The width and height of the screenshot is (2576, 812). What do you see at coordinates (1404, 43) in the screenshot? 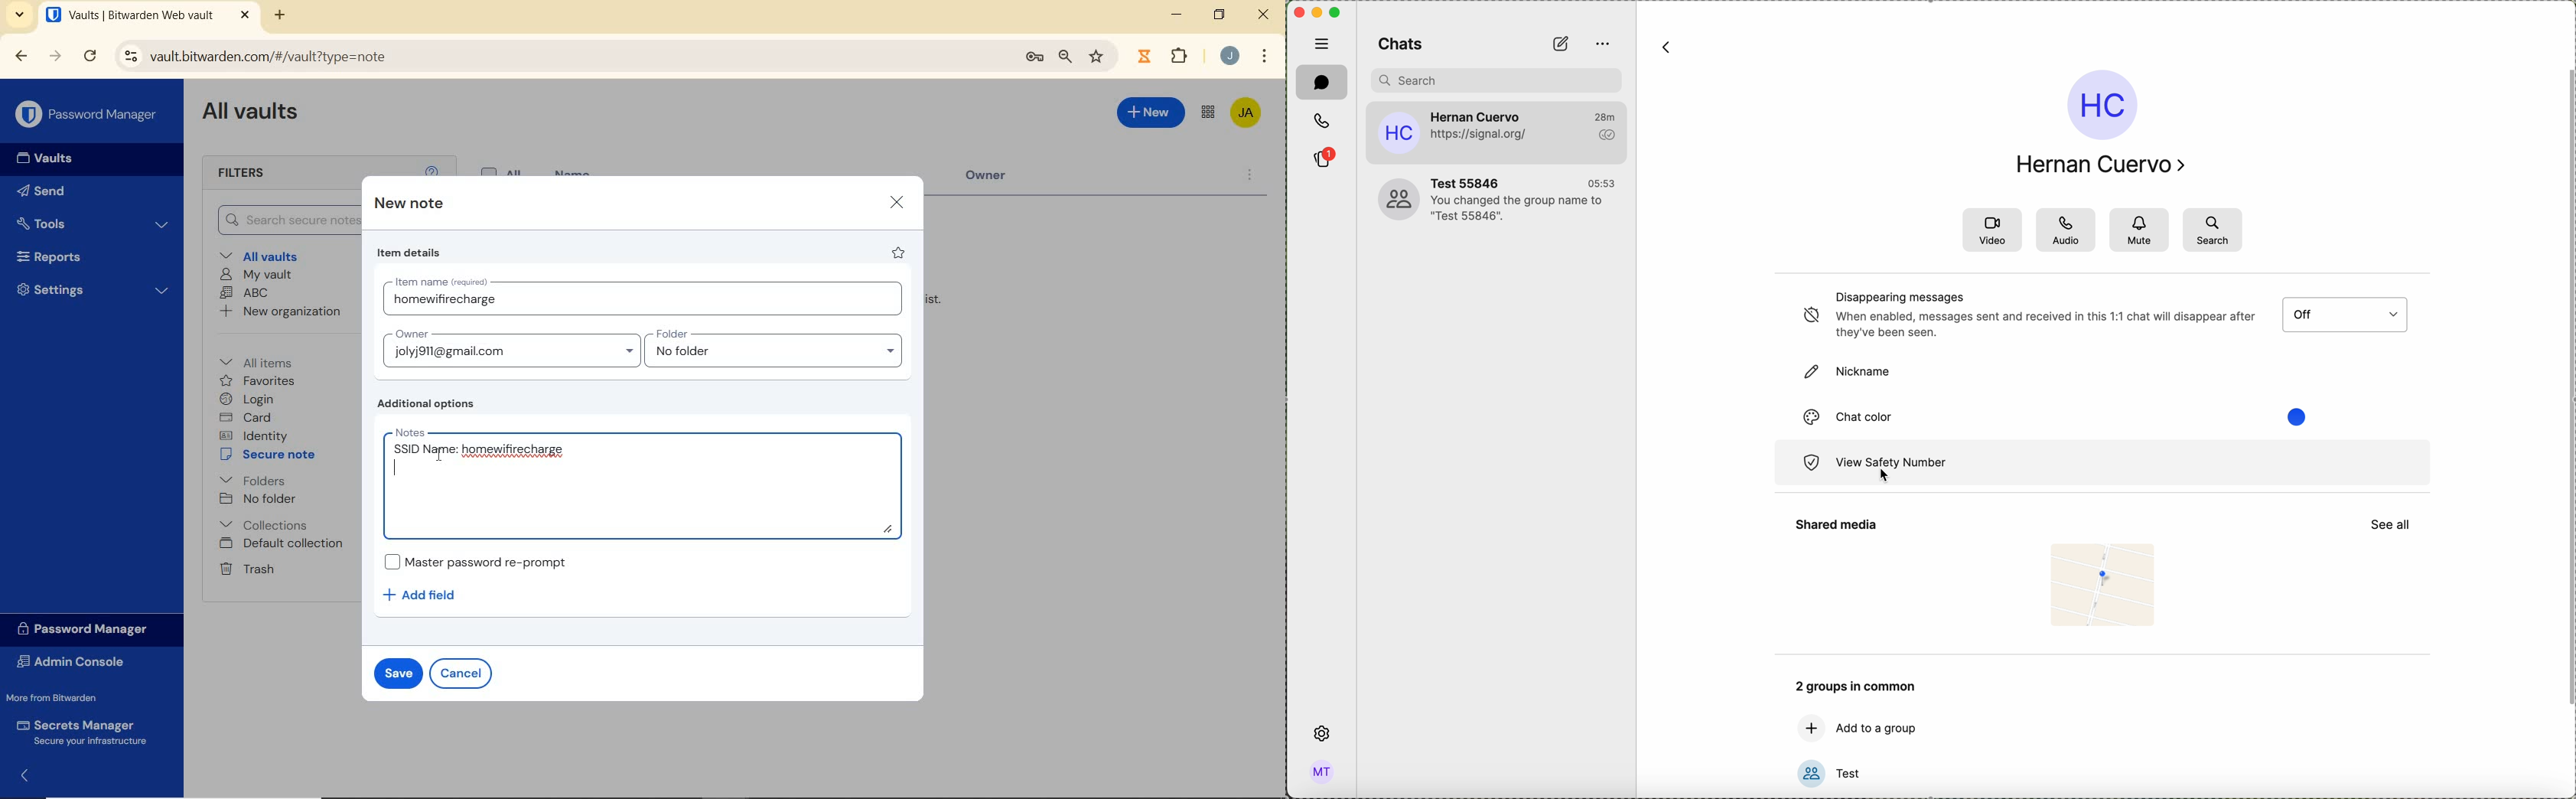
I see `Chats` at bounding box center [1404, 43].